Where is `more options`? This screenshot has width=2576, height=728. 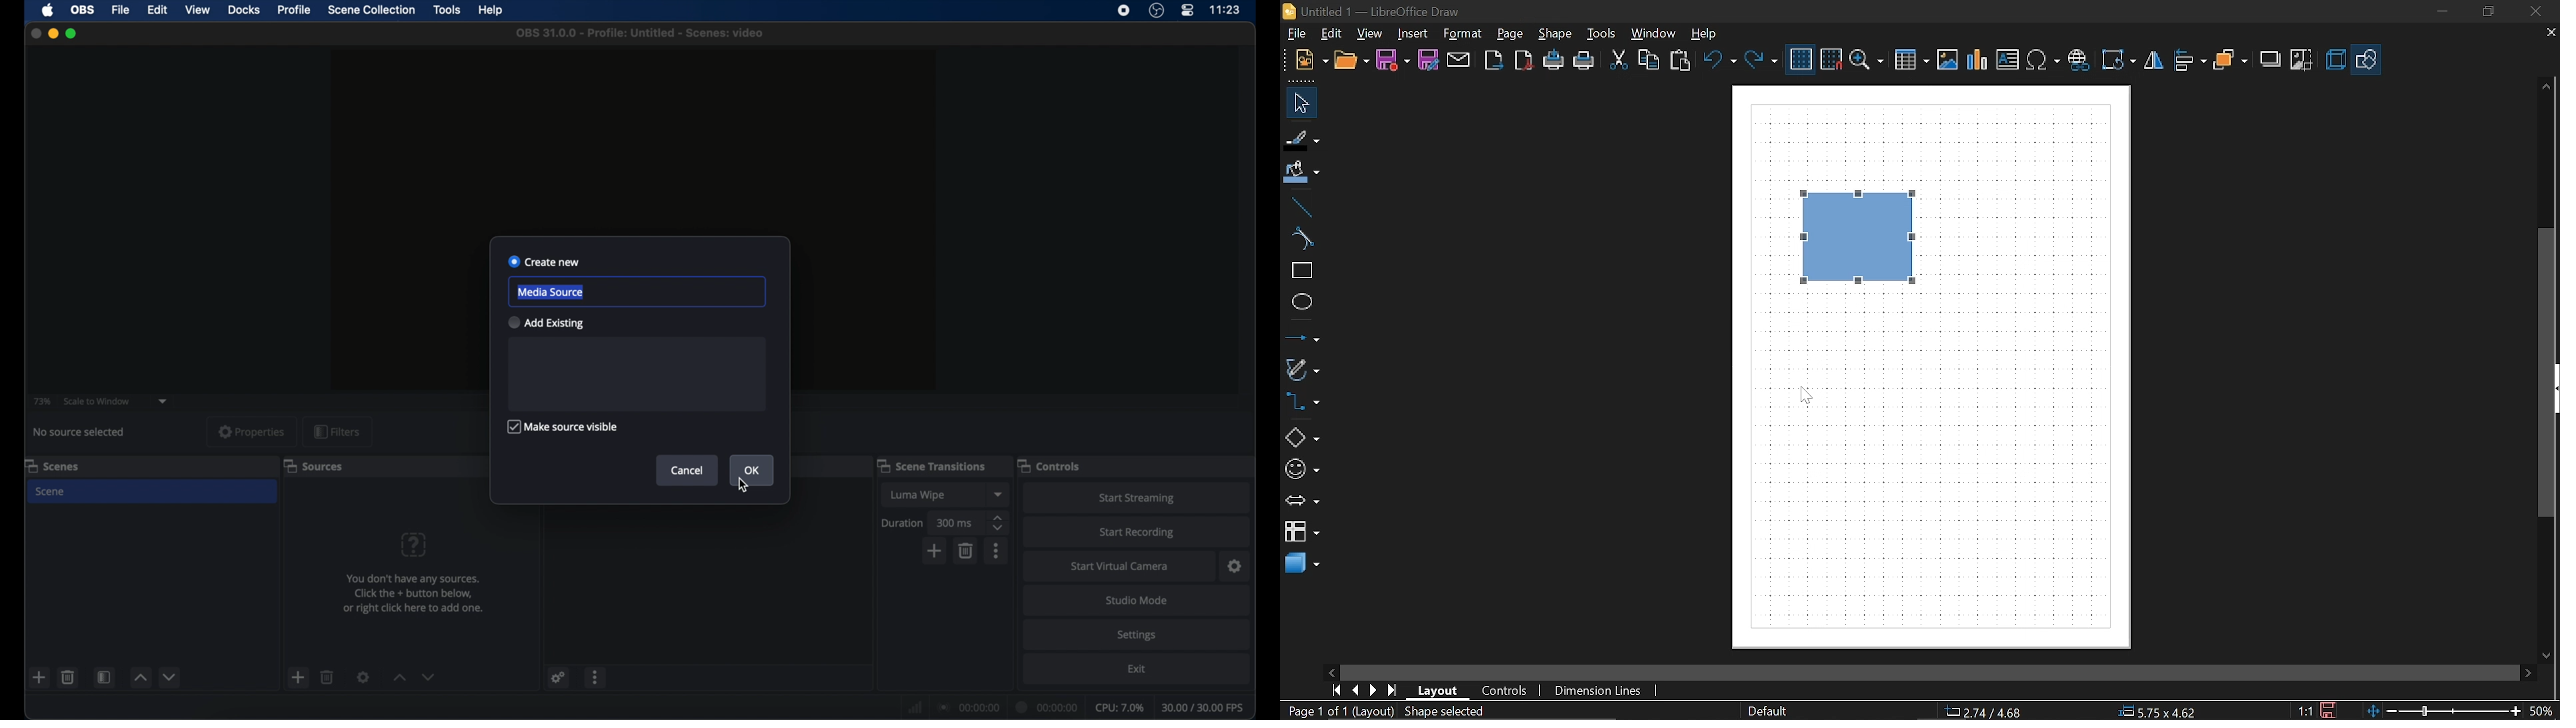 more options is located at coordinates (996, 551).